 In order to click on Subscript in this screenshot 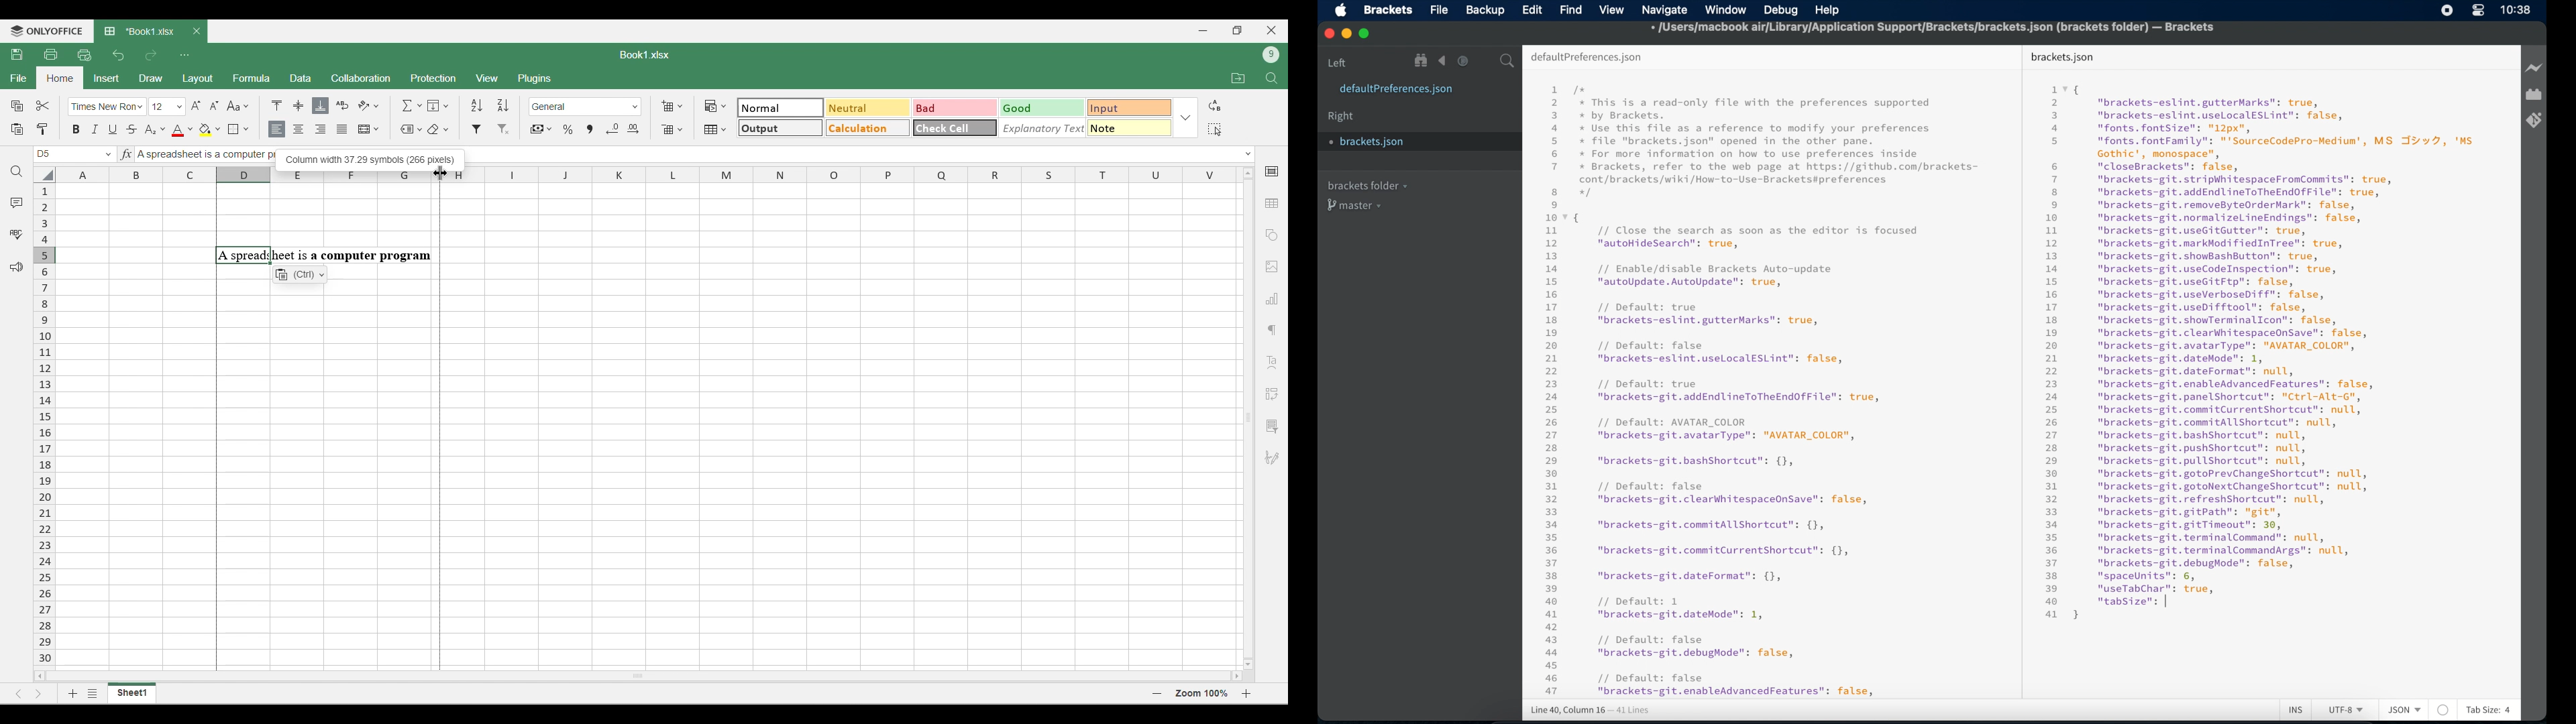, I will do `click(154, 130)`.